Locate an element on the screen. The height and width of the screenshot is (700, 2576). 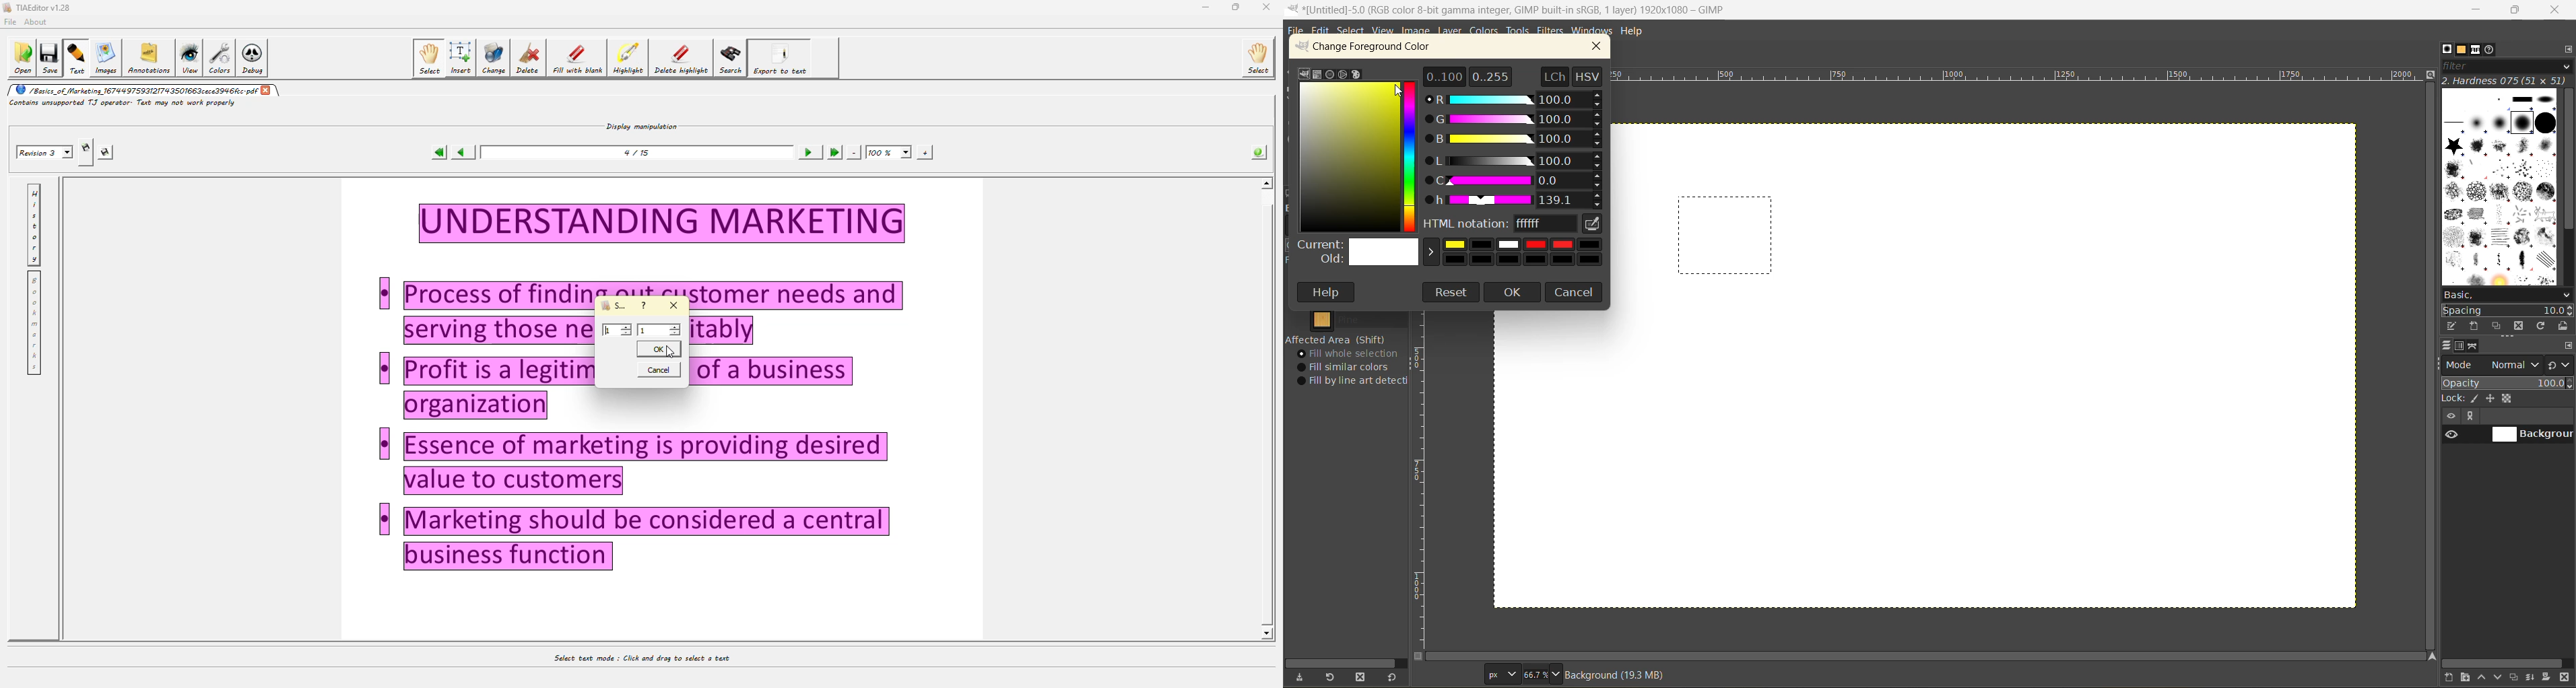
change foreground color is located at coordinates (1377, 49).